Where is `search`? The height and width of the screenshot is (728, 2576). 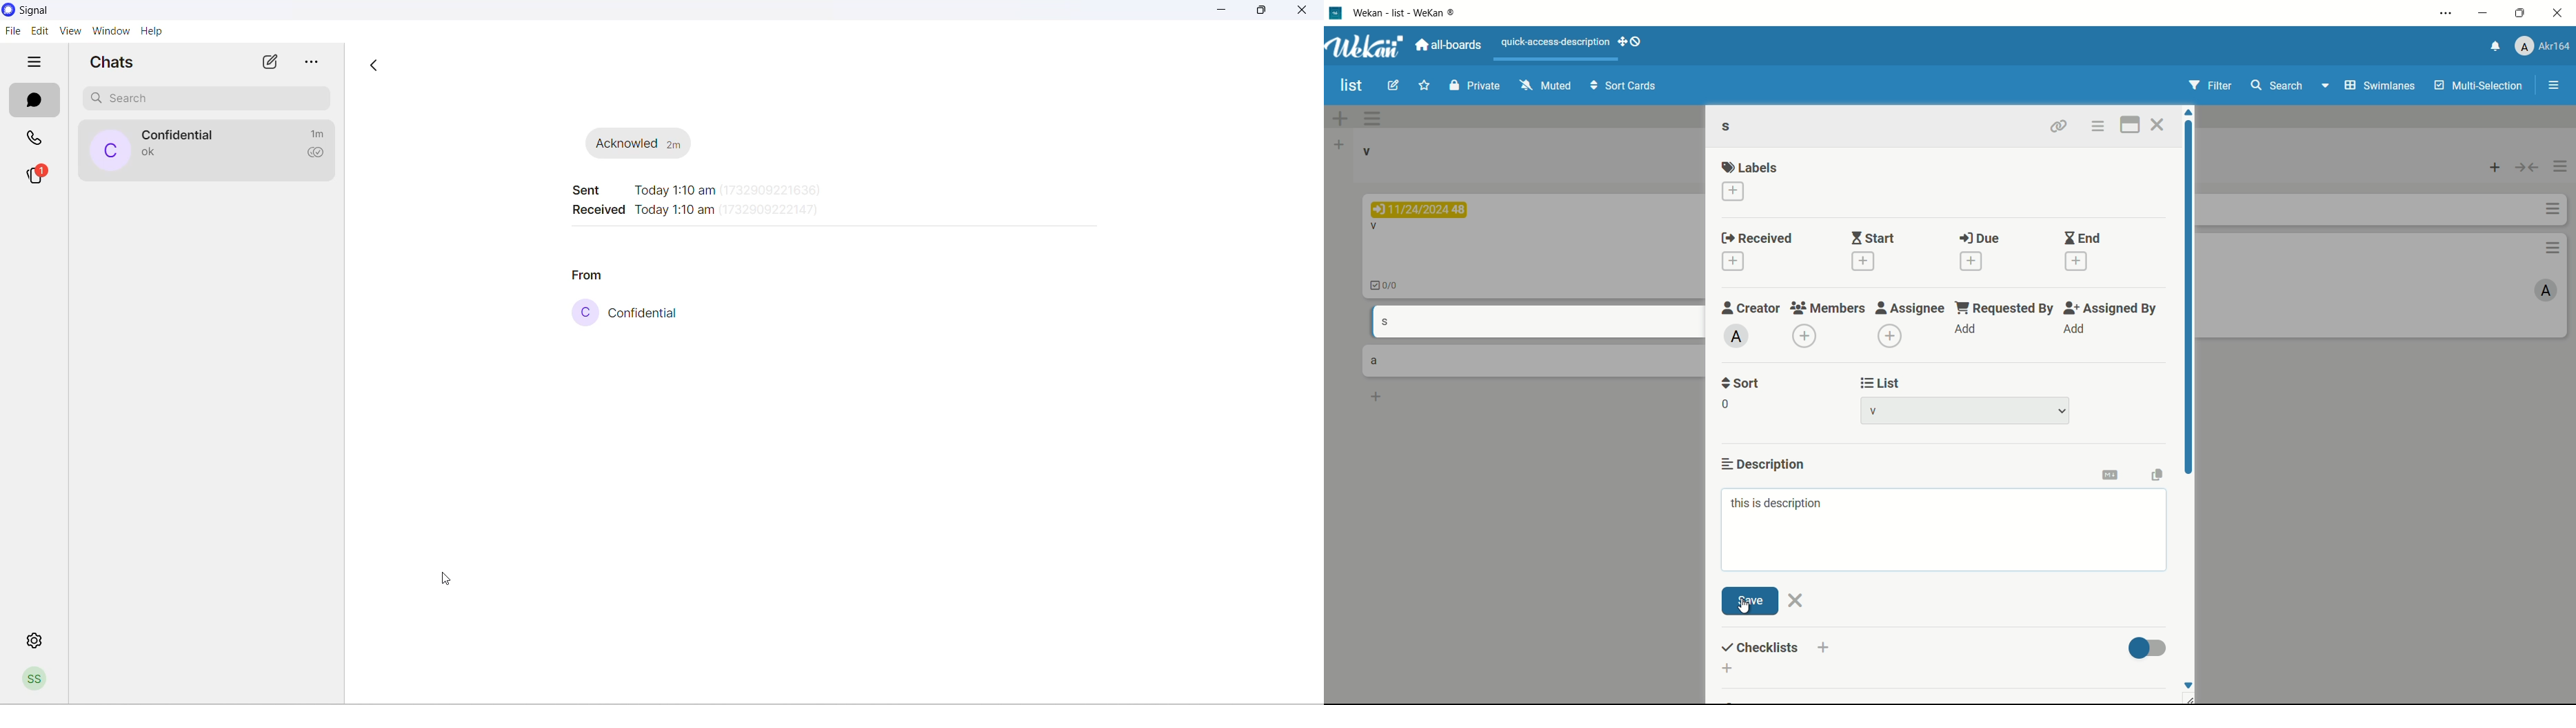
search is located at coordinates (2278, 86).